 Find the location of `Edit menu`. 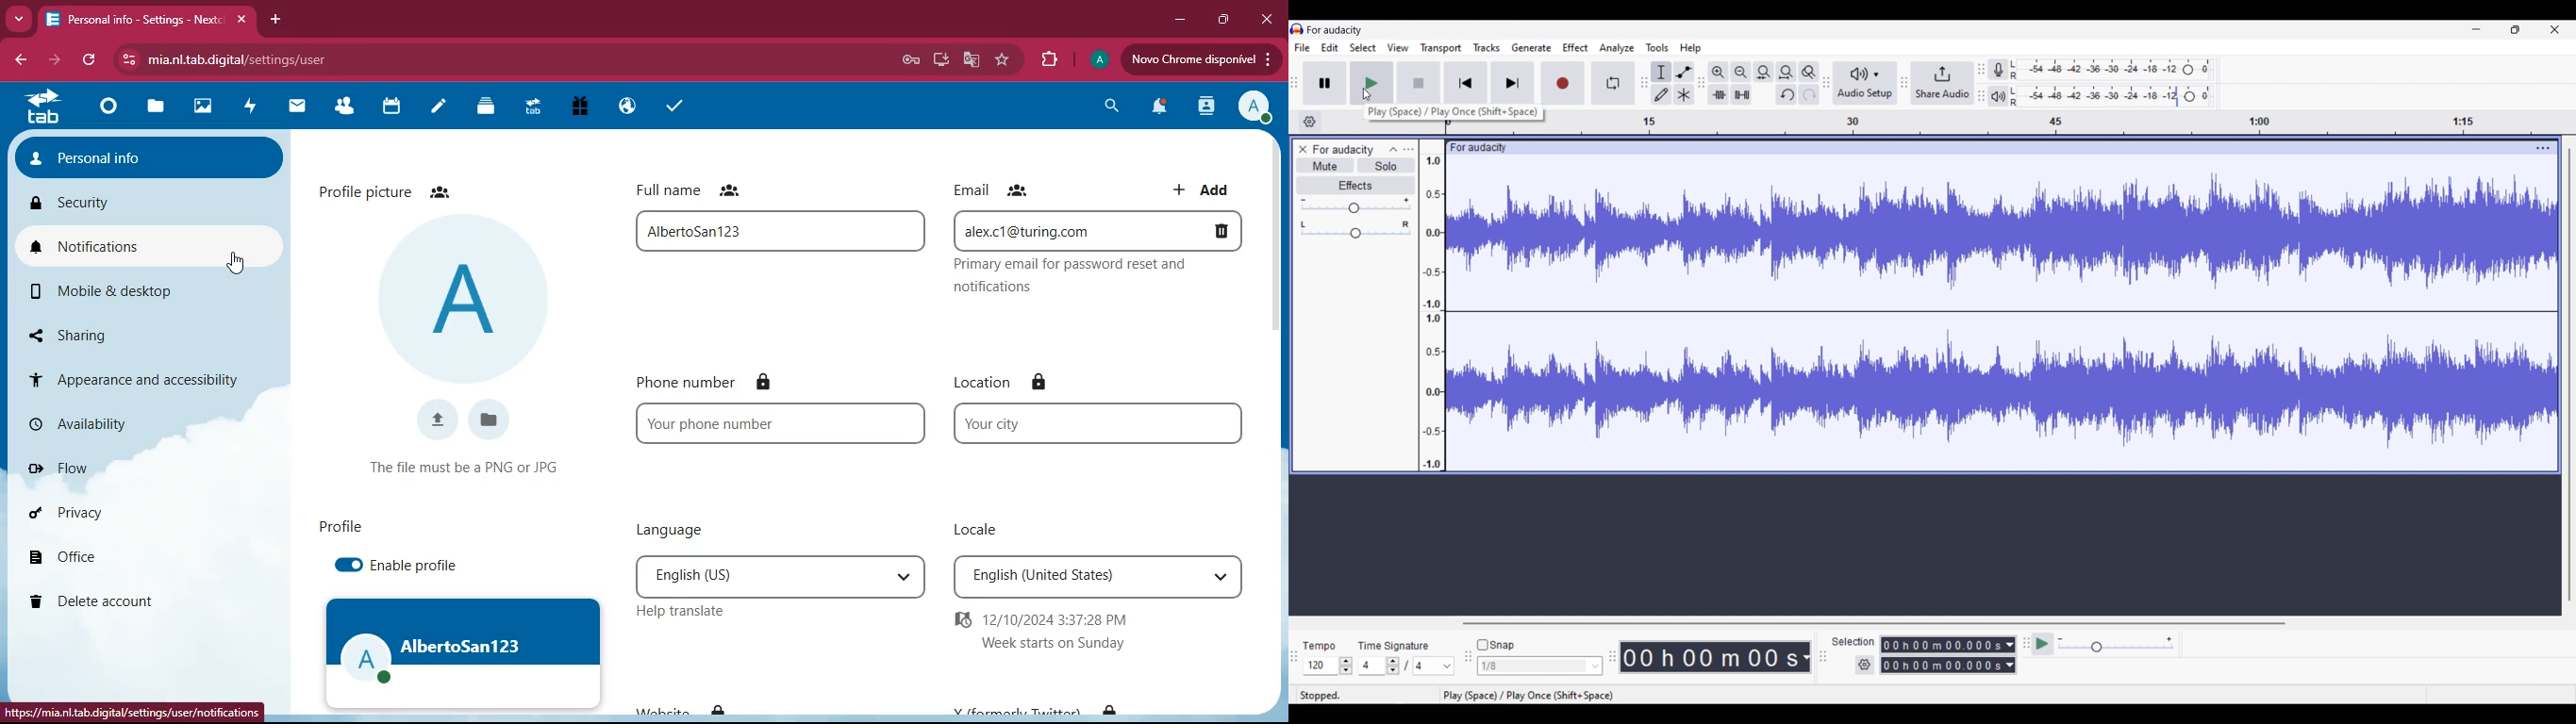

Edit menu is located at coordinates (1330, 48).